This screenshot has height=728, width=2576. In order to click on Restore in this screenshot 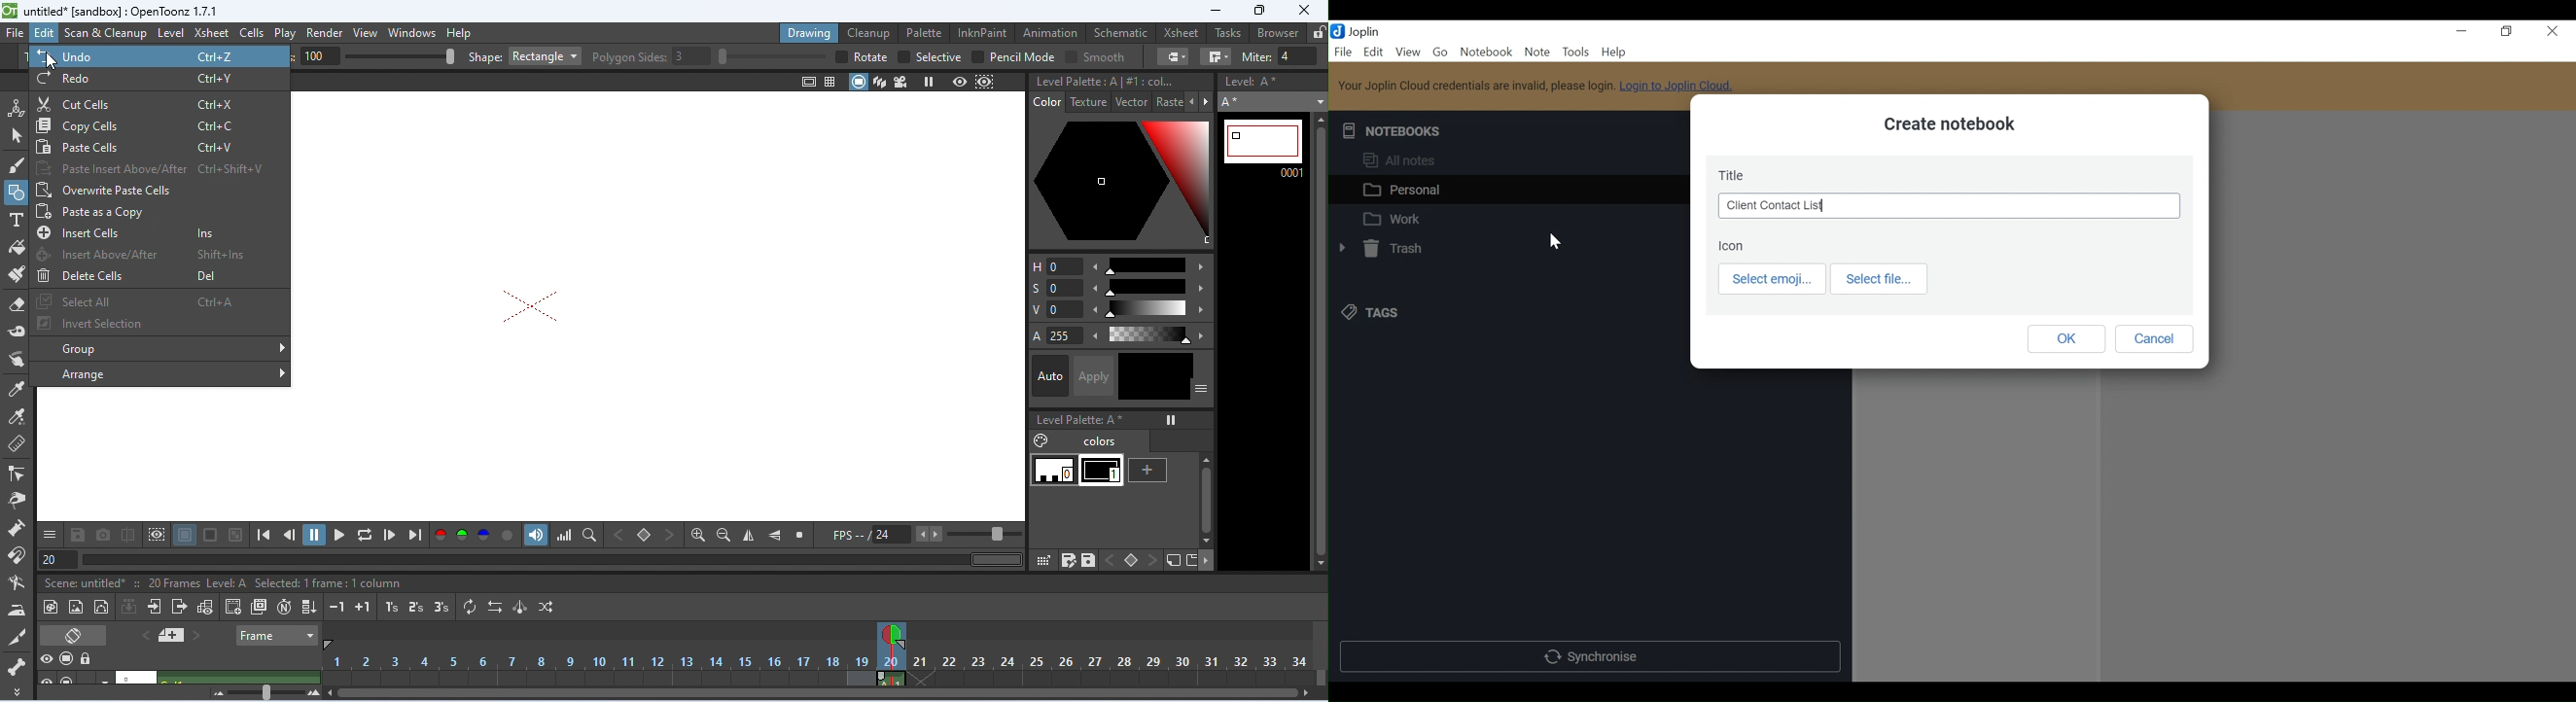, I will do `click(2507, 31)`.